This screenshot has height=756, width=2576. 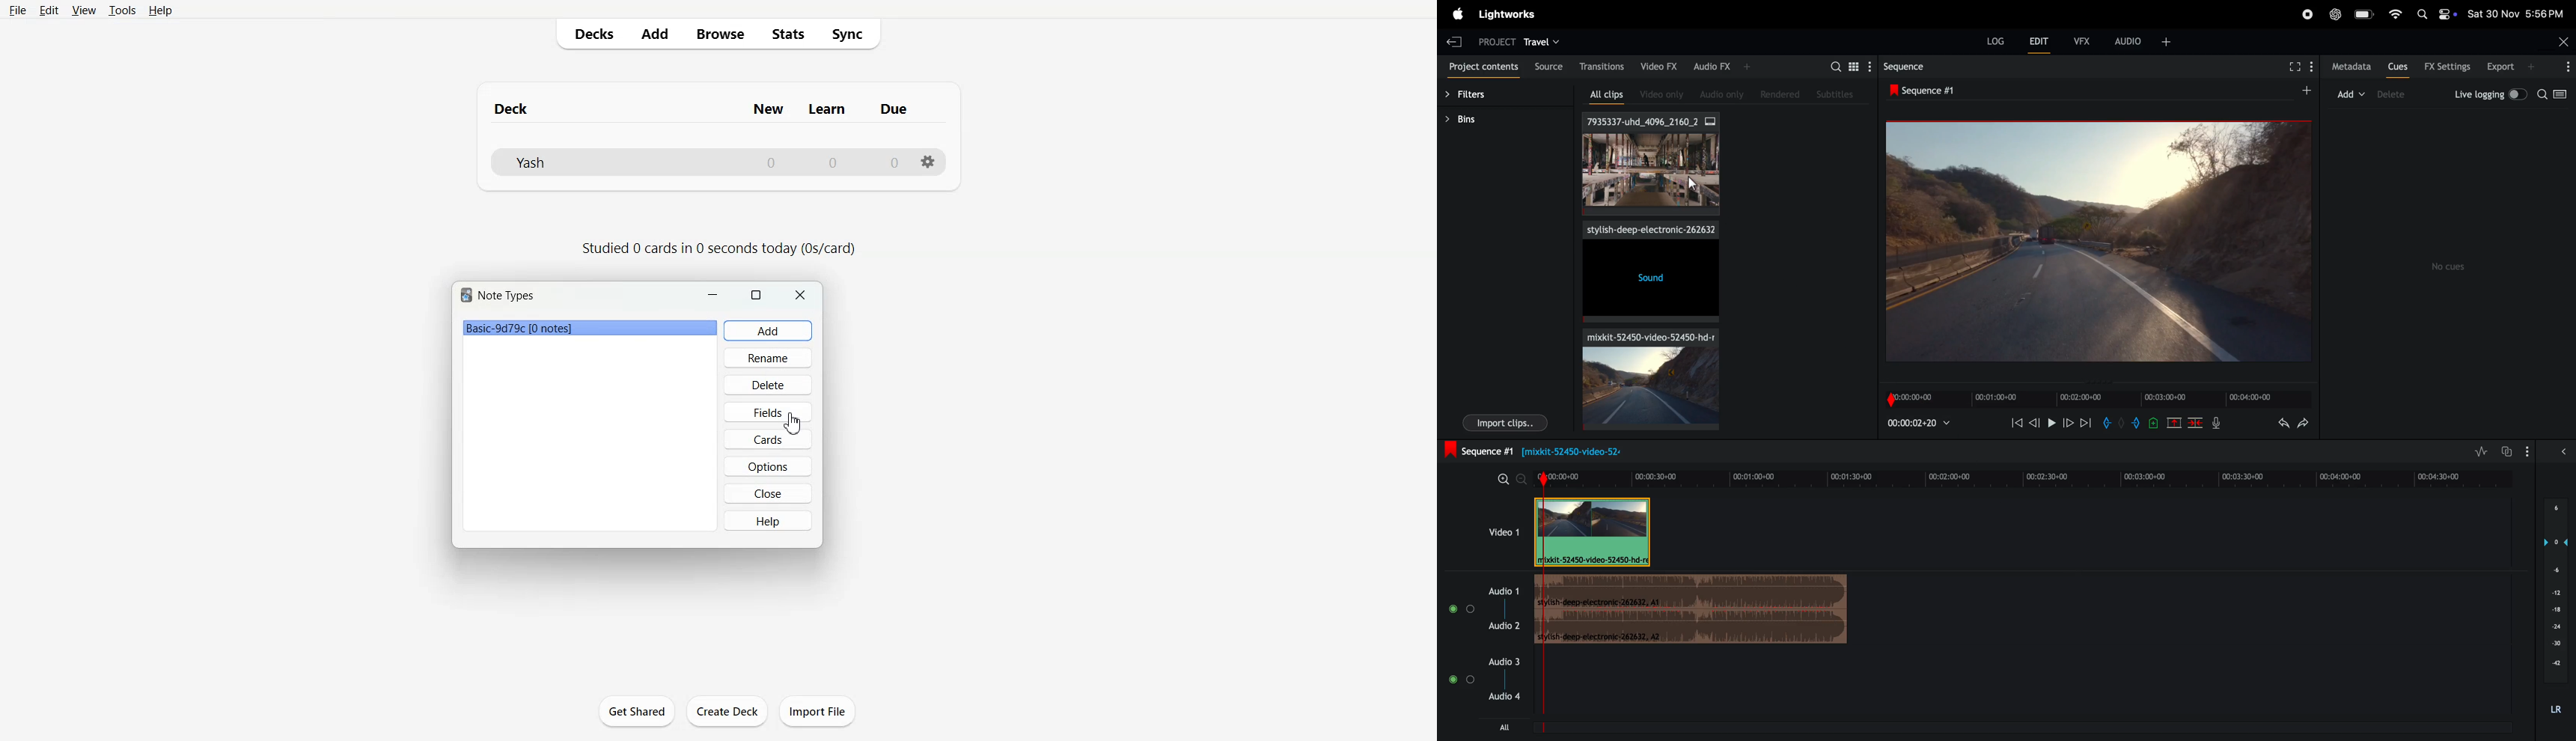 What do you see at coordinates (2563, 40) in the screenshot?
I see `close` at bounding box center [2563, 40].